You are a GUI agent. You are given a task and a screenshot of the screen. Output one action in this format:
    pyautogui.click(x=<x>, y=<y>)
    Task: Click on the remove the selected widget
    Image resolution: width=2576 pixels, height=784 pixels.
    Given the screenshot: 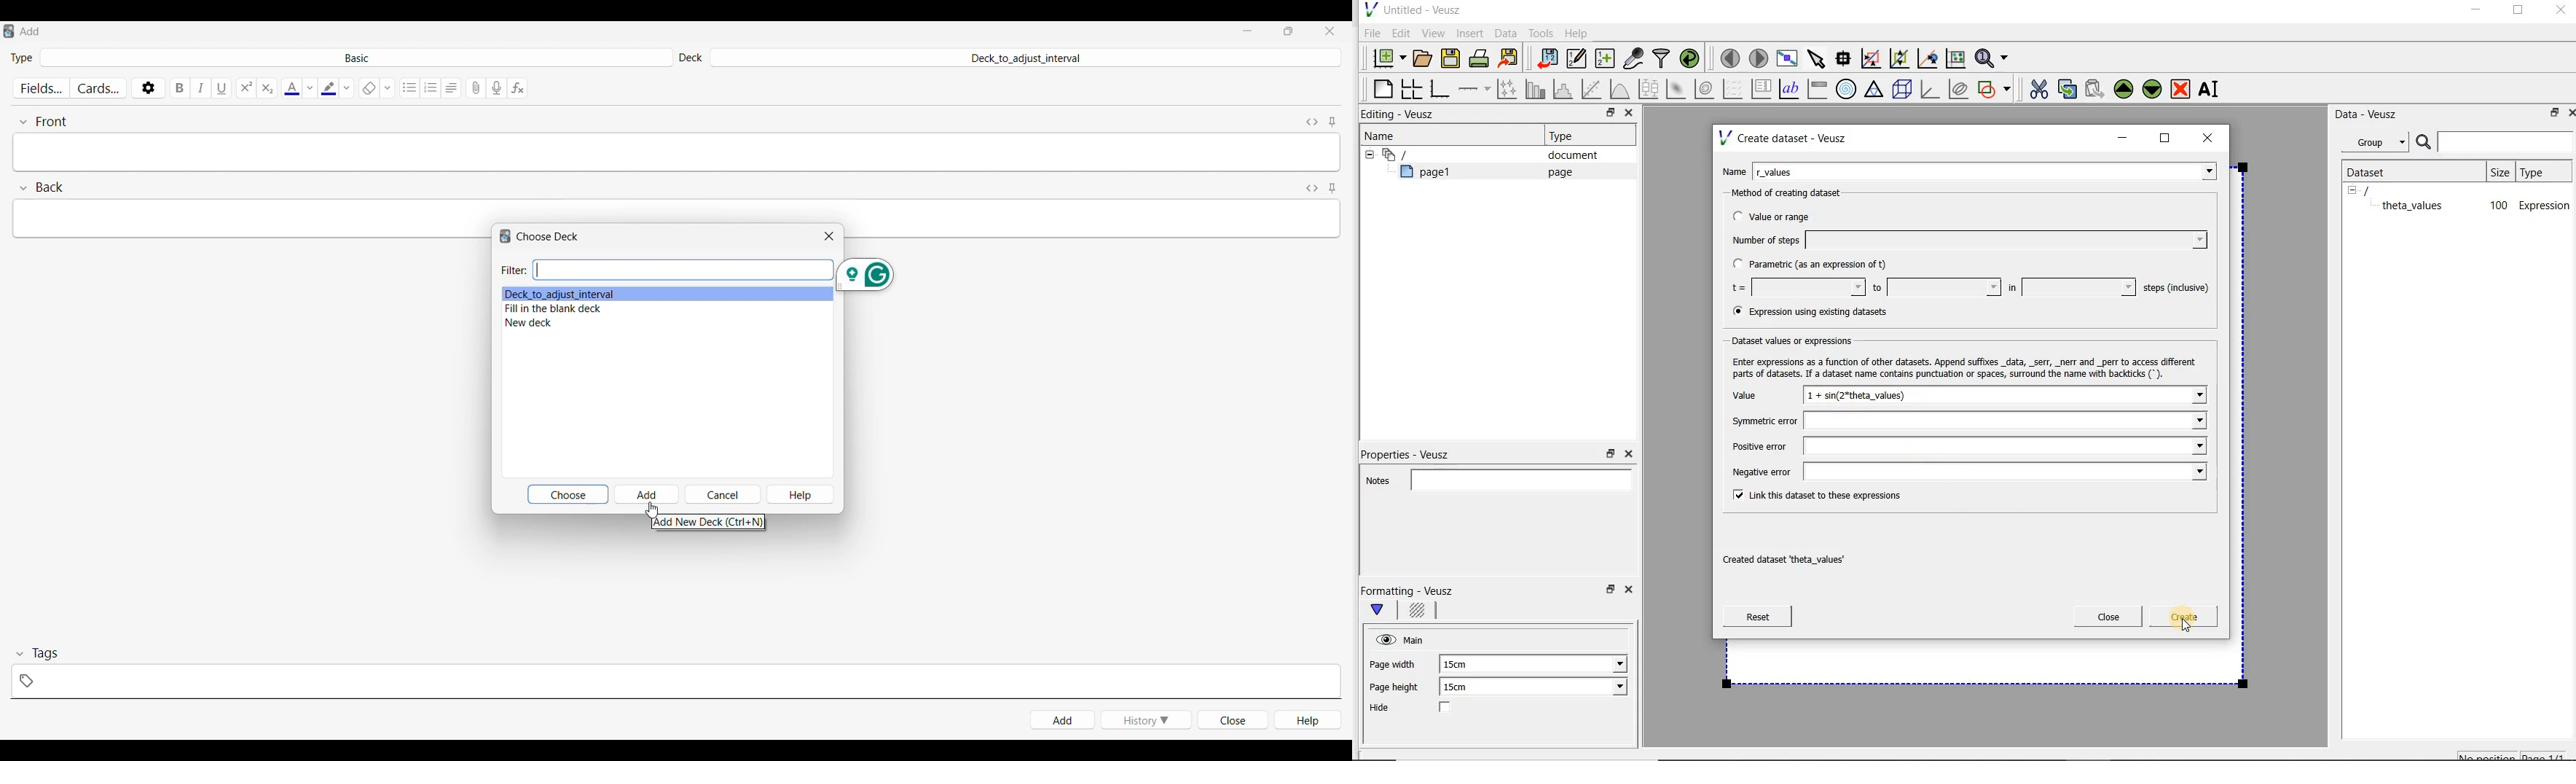 What is the action you would take?
    pyautogui.click(x=2181, y=88)
    